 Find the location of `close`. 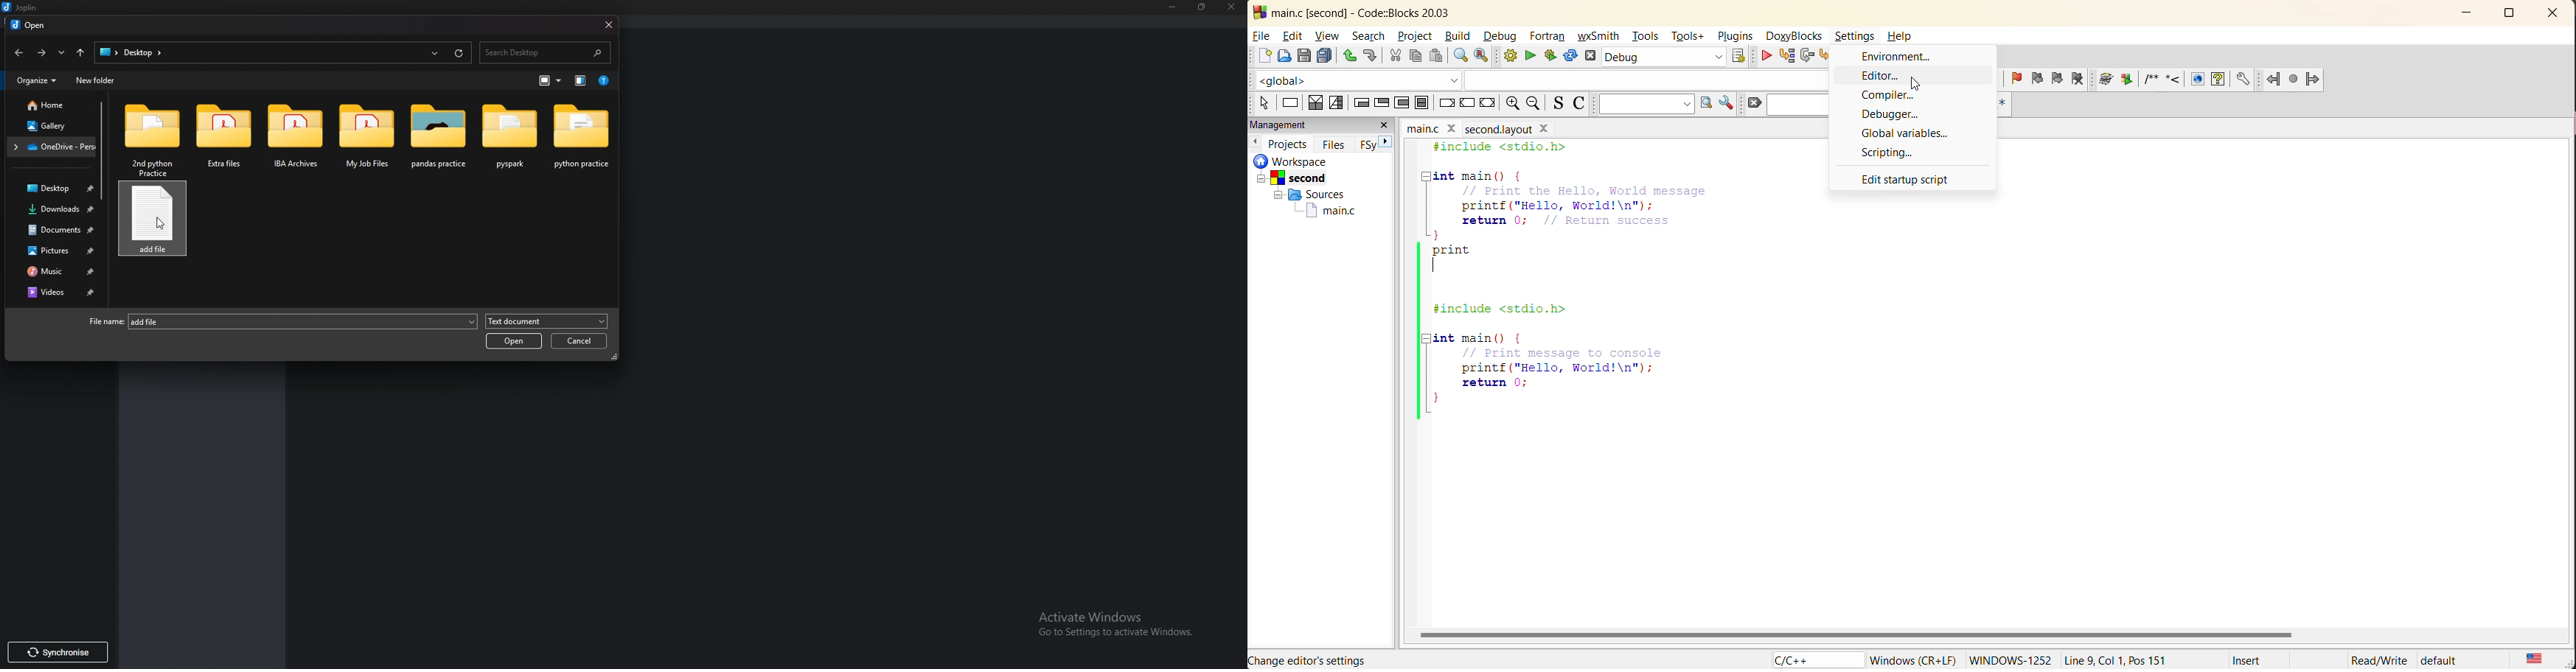

close is located at coordinates (1232, 8).